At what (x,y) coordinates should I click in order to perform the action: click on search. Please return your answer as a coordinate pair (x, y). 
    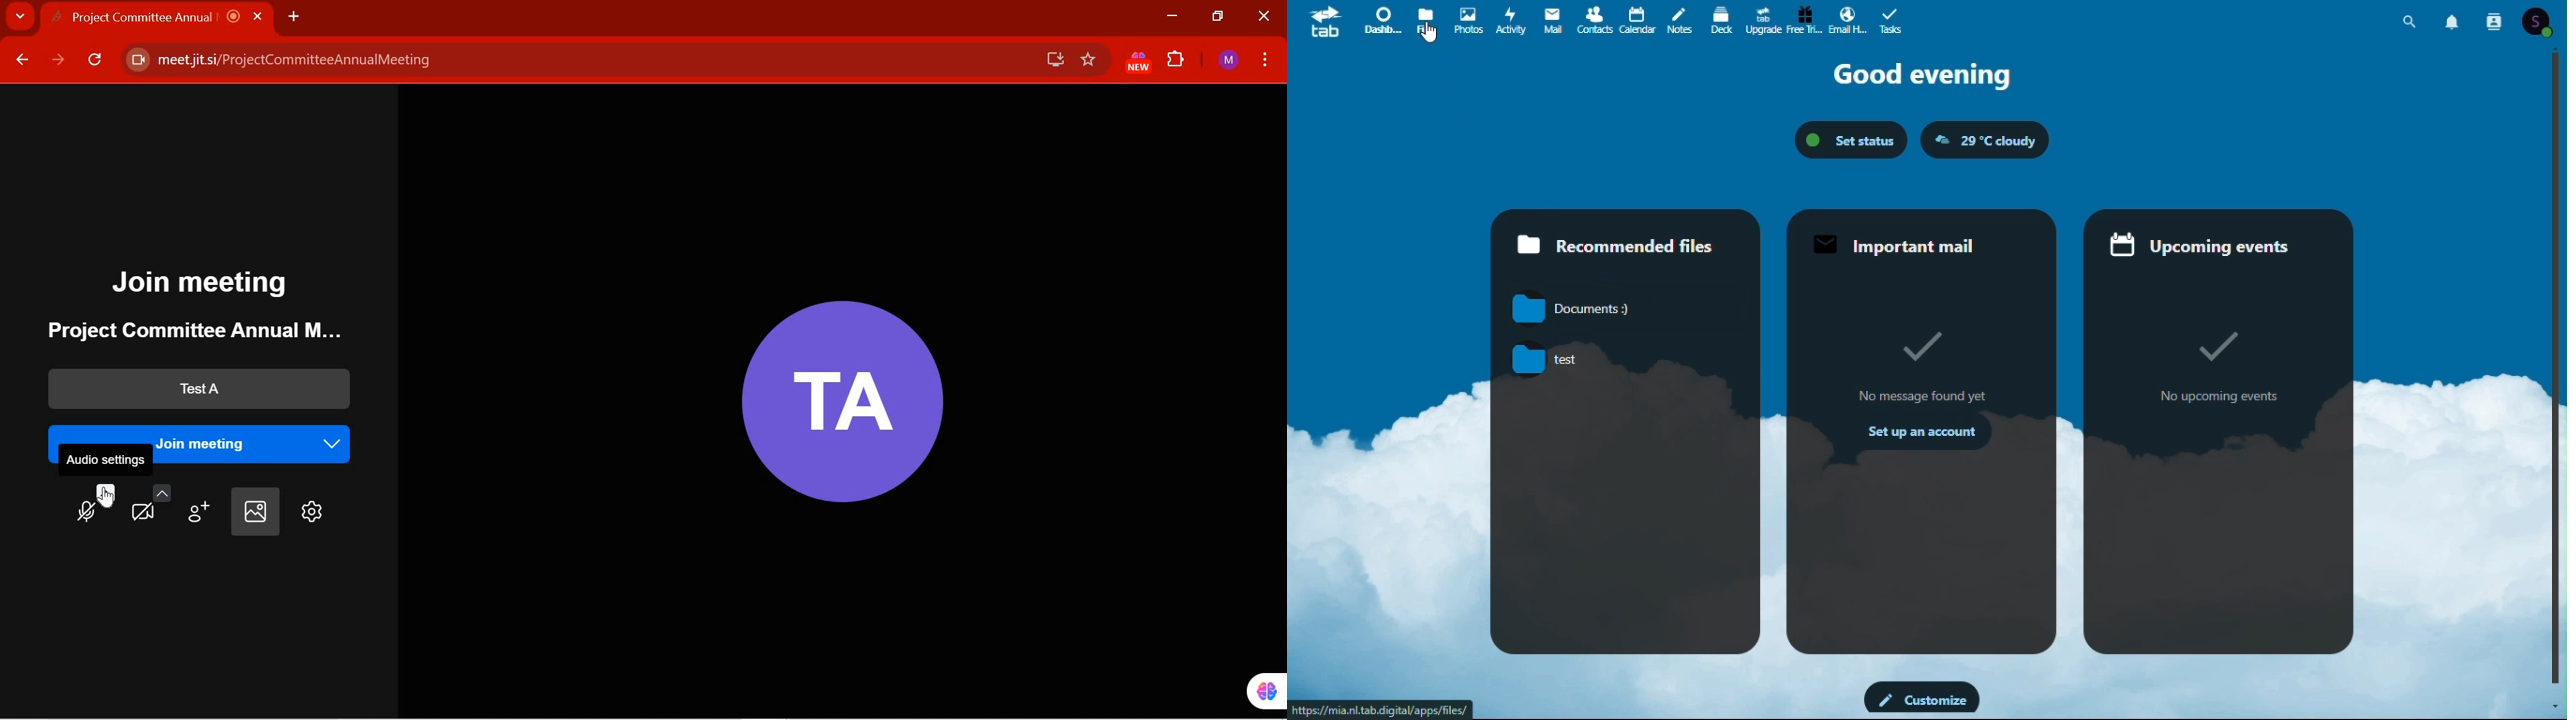
    Looking at the image, I should click on (2410, 20).